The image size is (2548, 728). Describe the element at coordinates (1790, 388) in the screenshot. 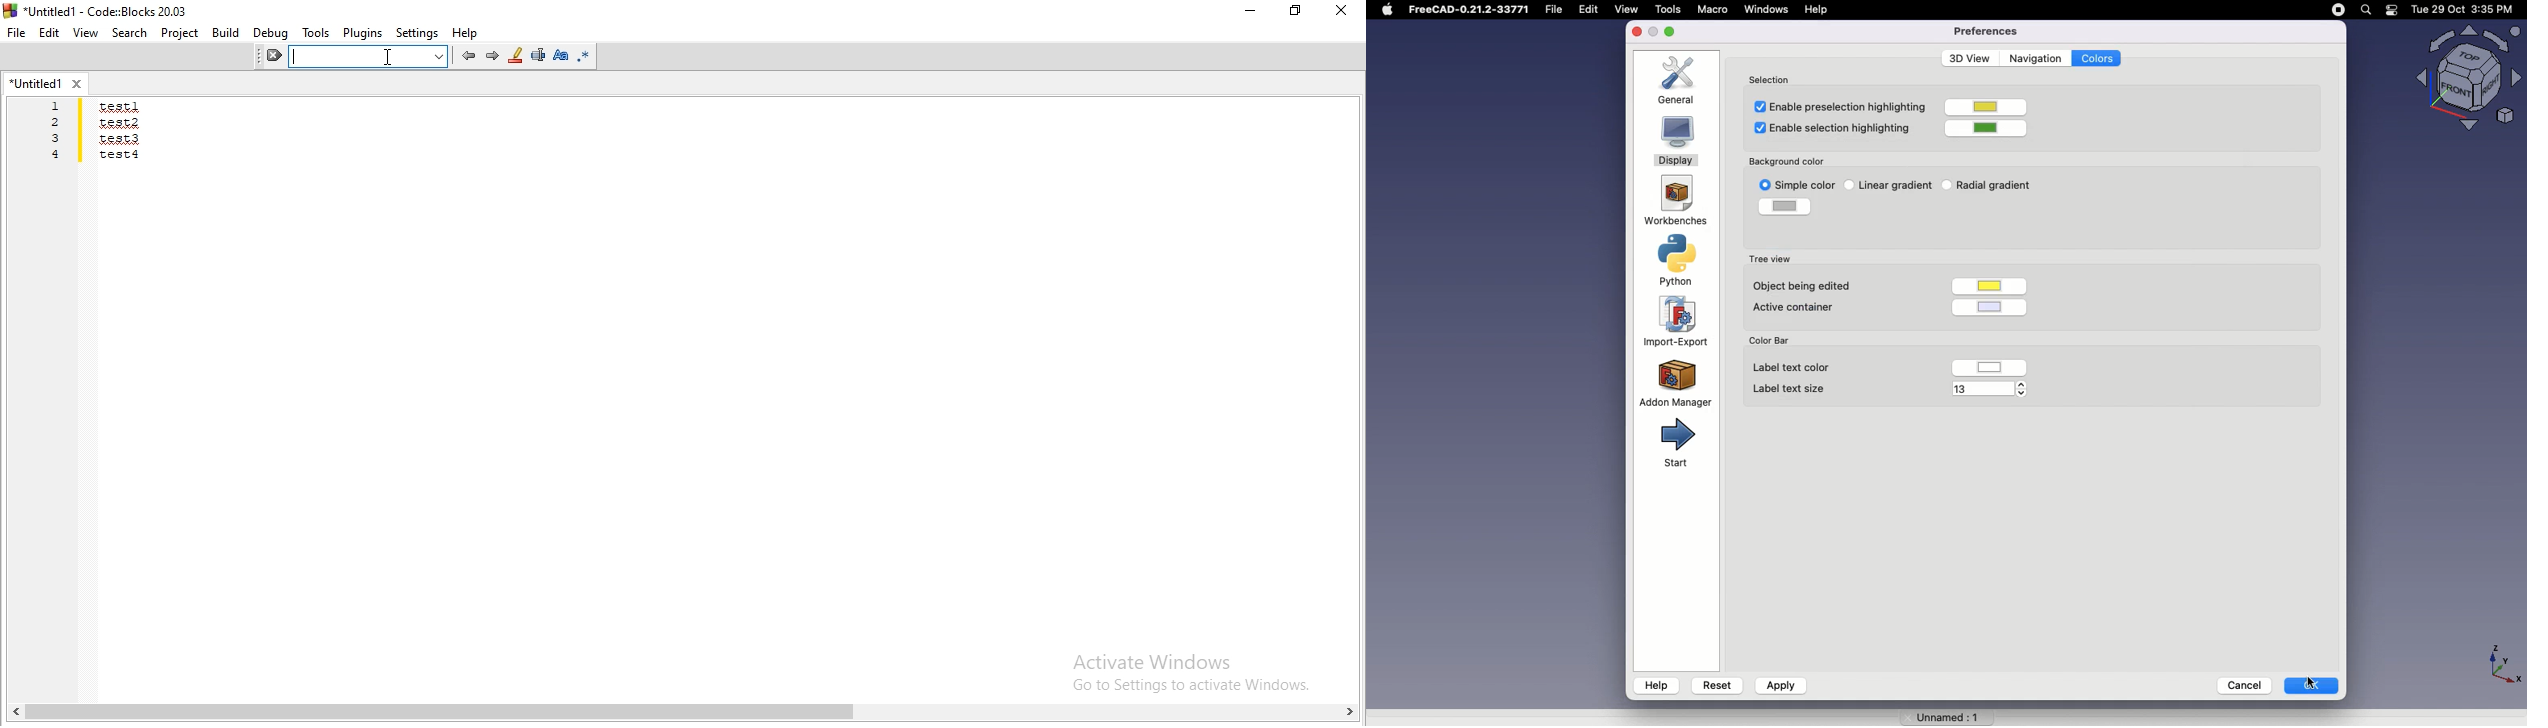

I see `Label text size` at that location.